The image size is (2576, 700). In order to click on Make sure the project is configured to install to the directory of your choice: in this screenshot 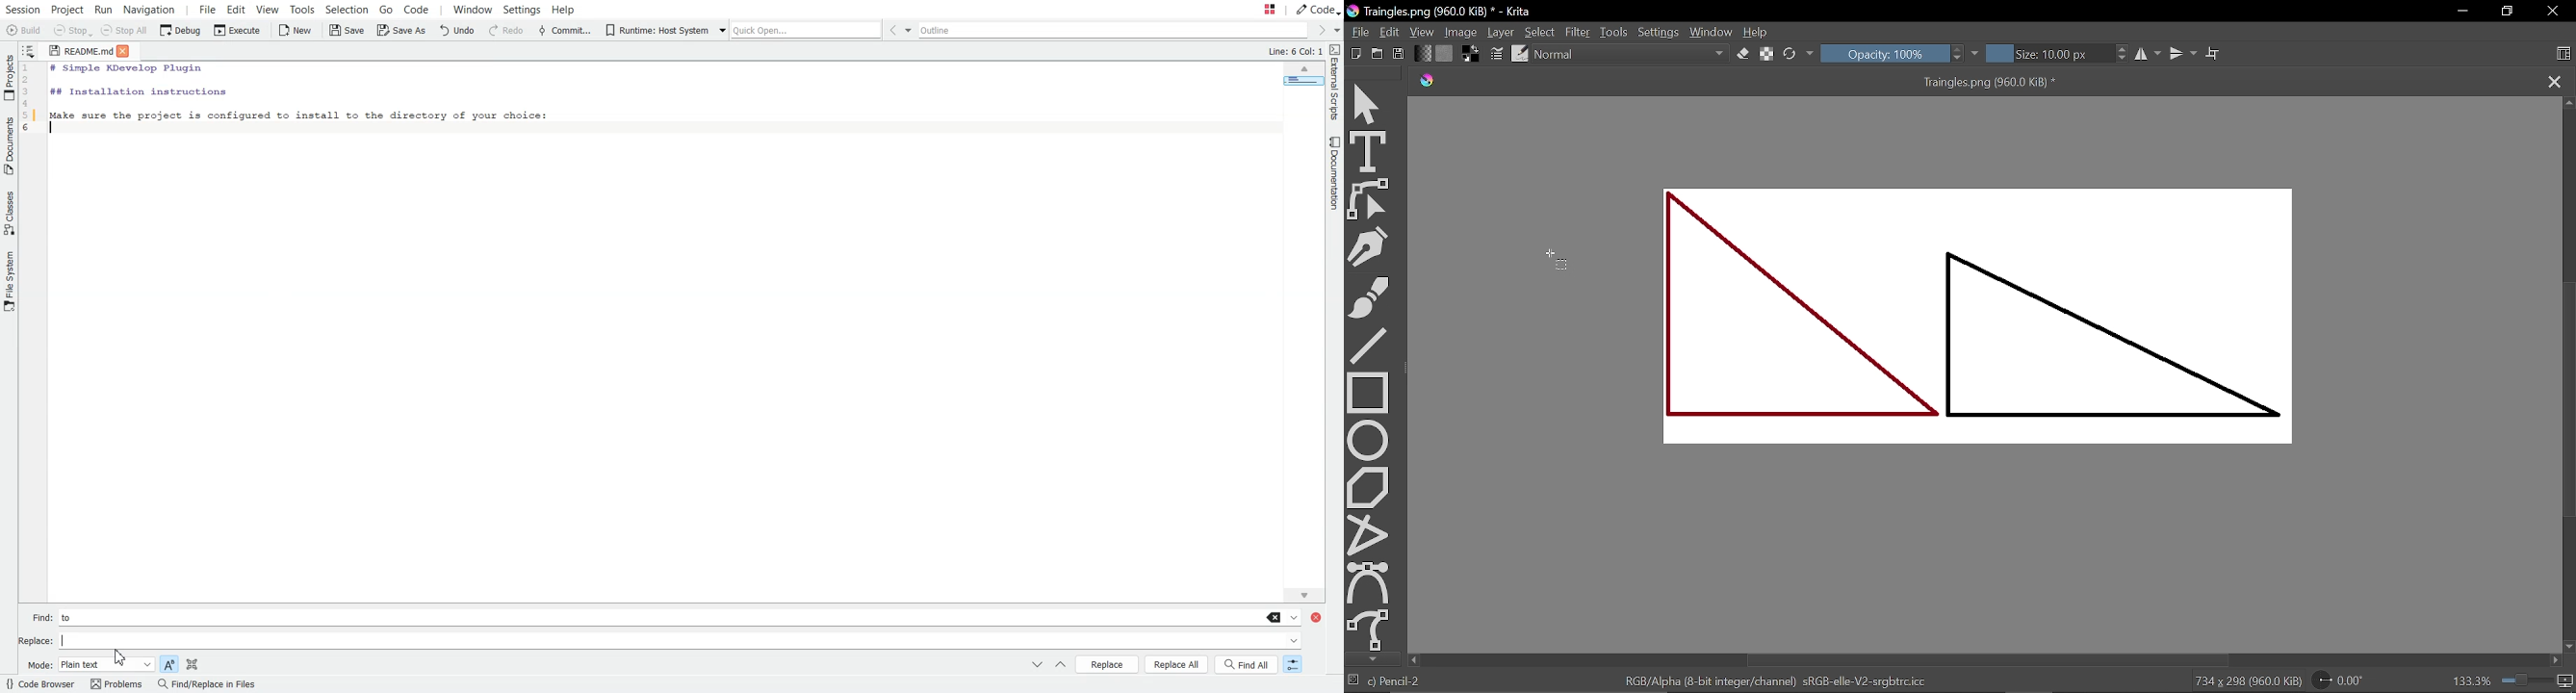, I will do `click(299, 113)`.